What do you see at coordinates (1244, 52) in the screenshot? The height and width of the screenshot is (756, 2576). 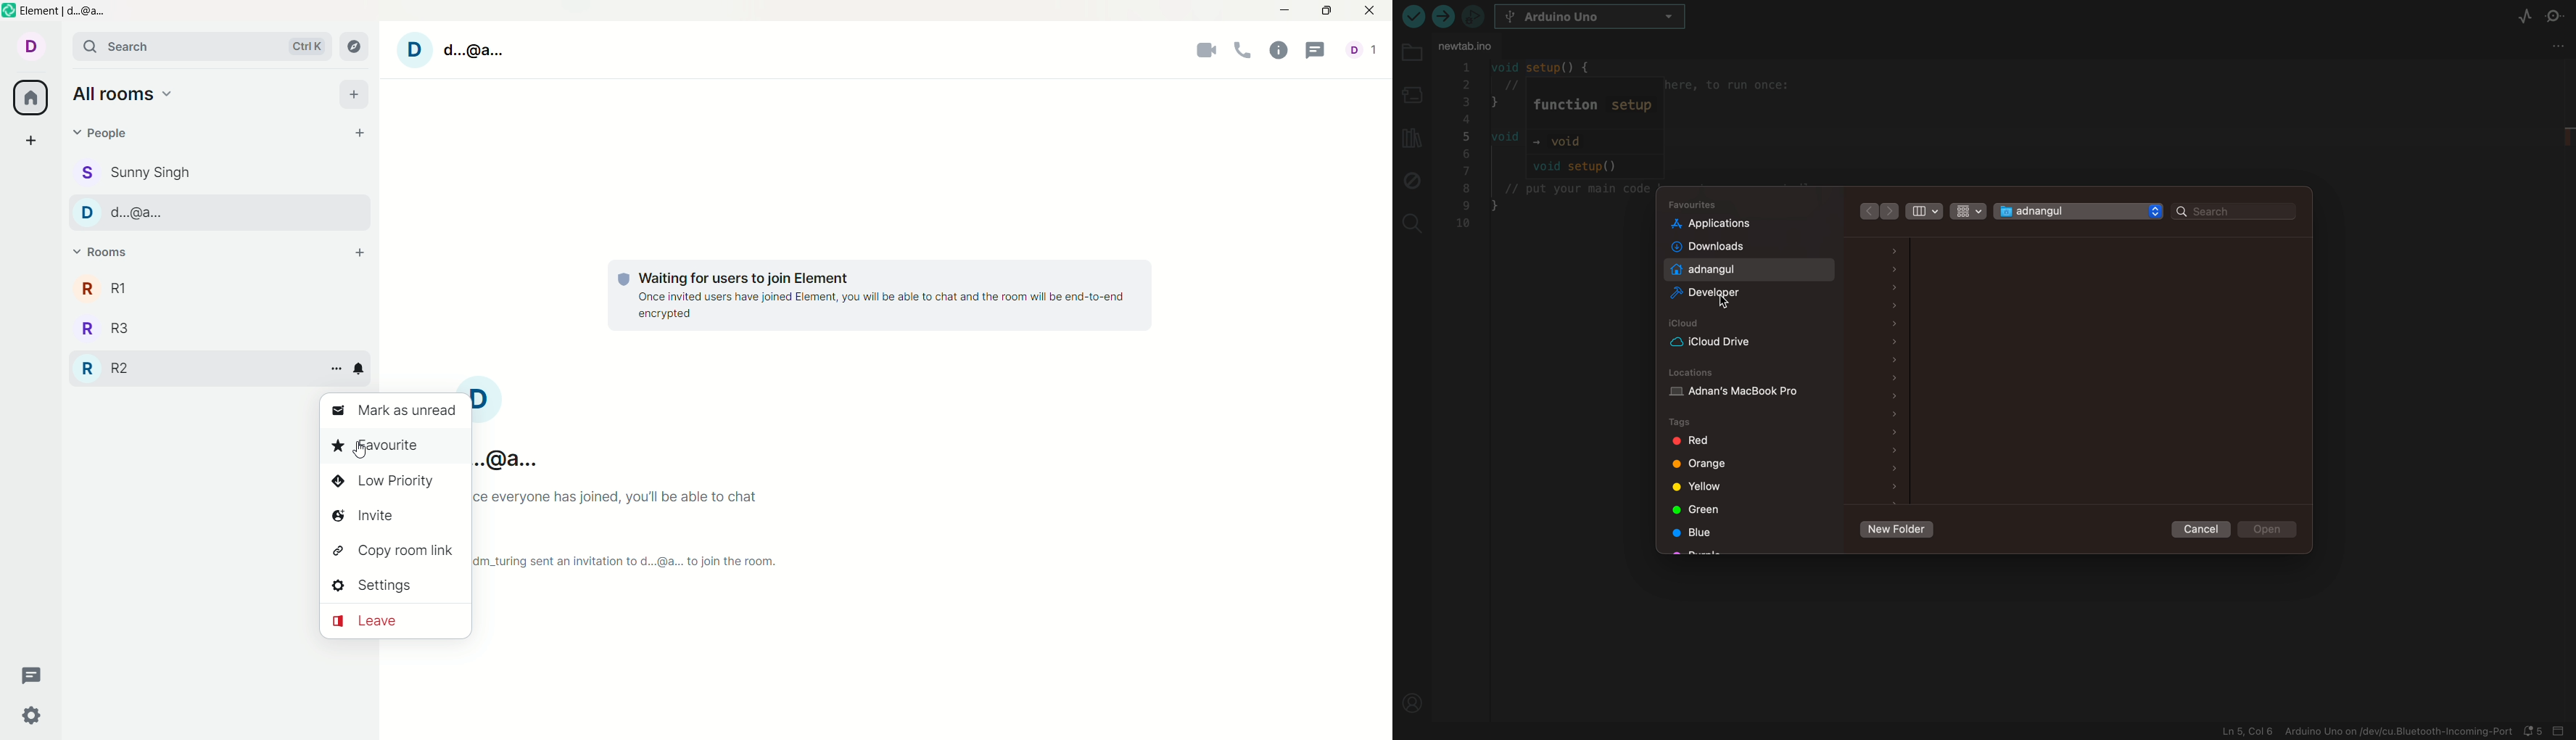 I see `voice call` at bounding box center [1244, 52].